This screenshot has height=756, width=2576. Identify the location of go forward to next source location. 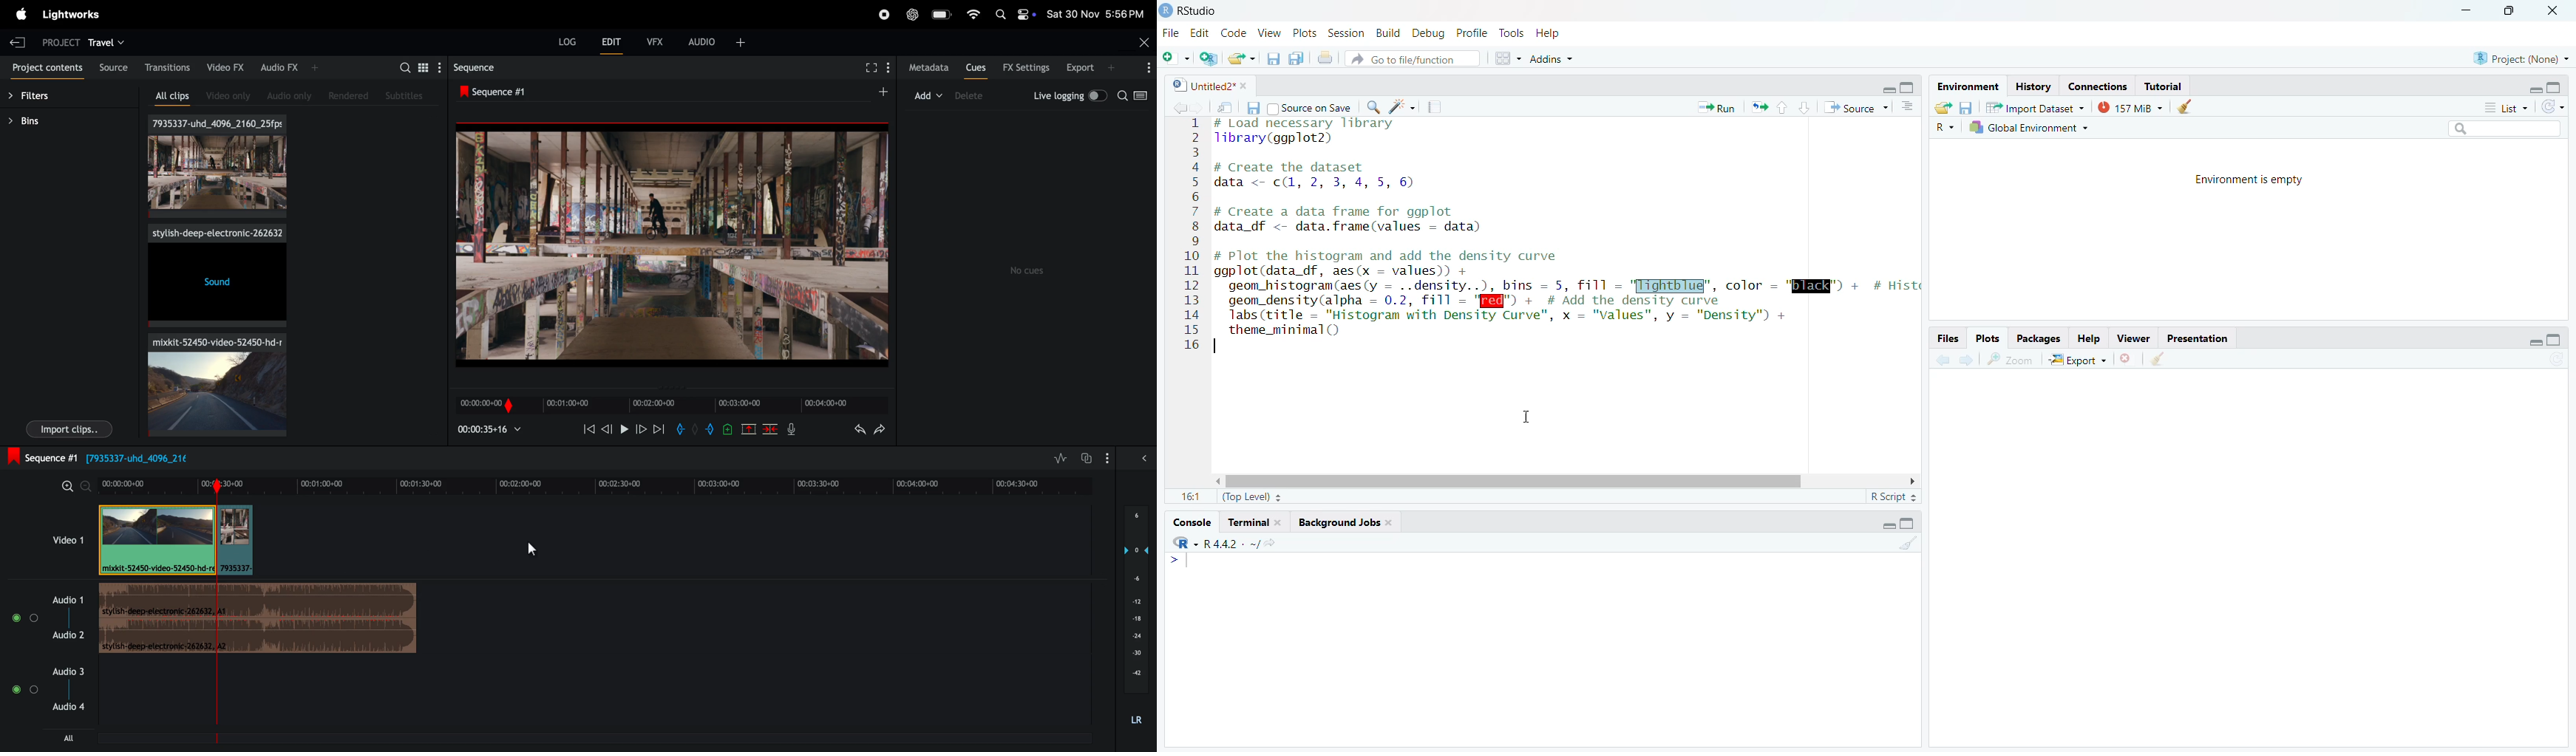
(1200, 107).